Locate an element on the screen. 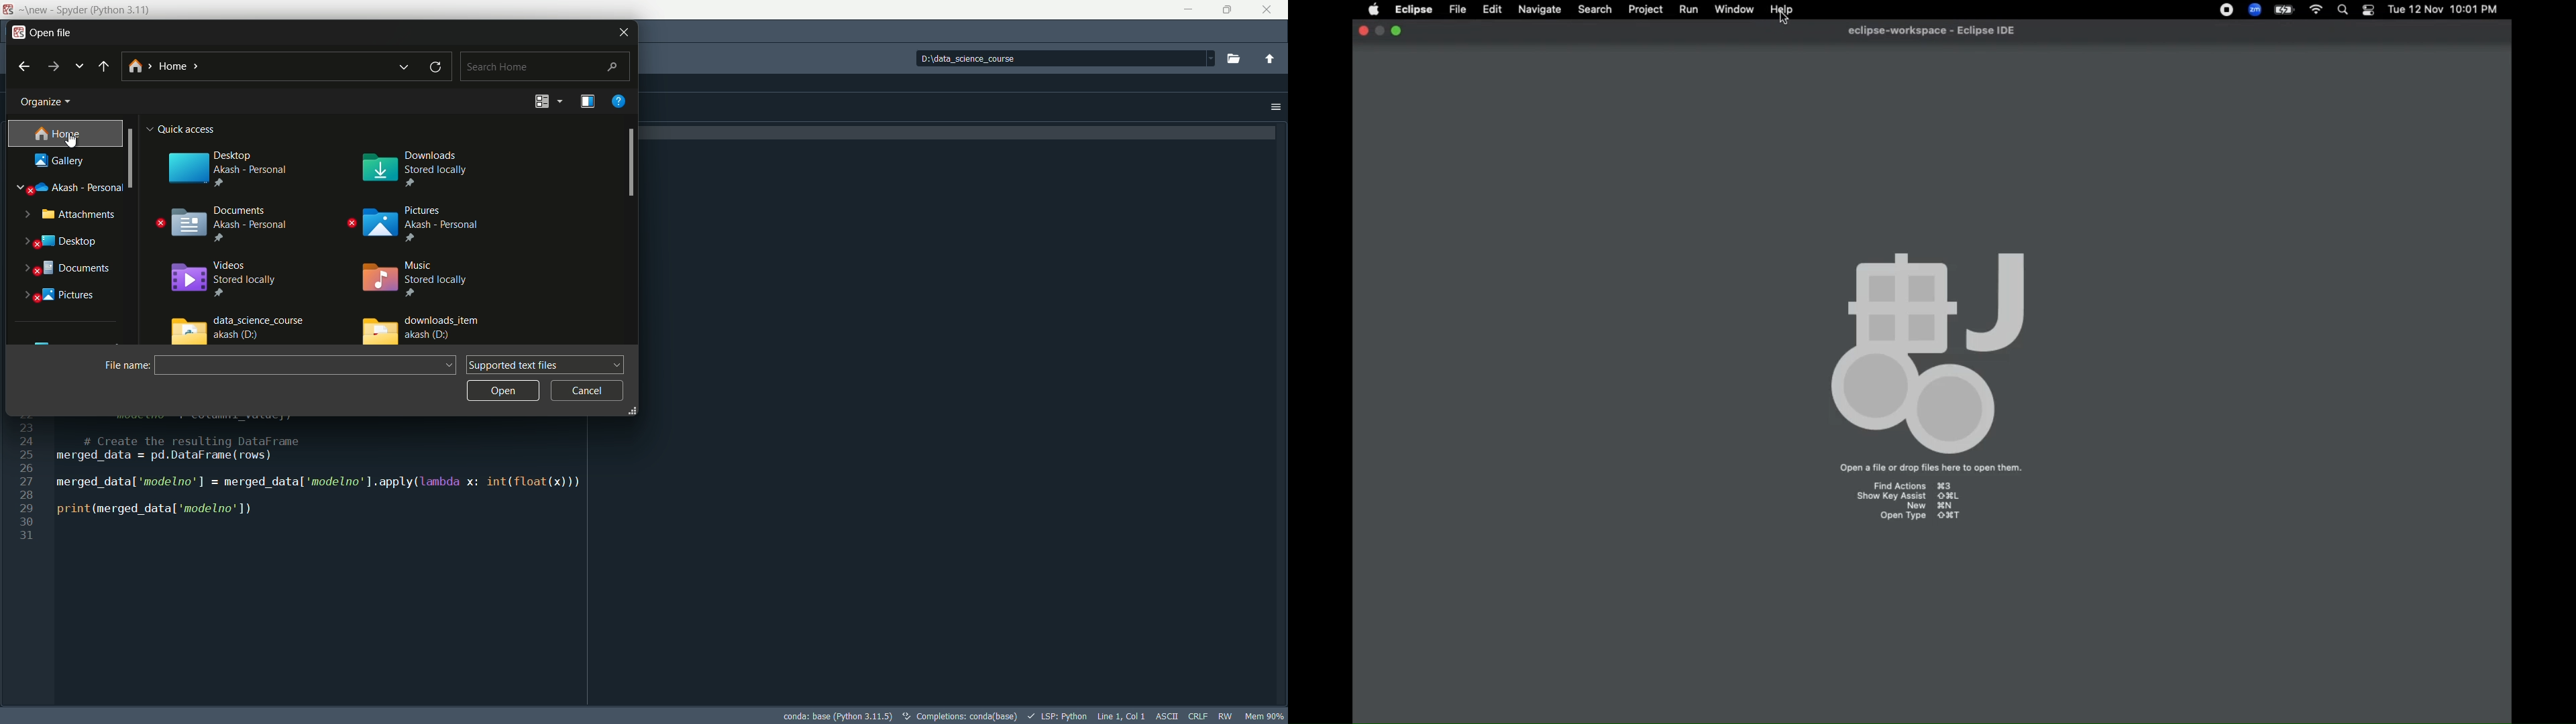  recent locations is located at coordinates (79, 67).